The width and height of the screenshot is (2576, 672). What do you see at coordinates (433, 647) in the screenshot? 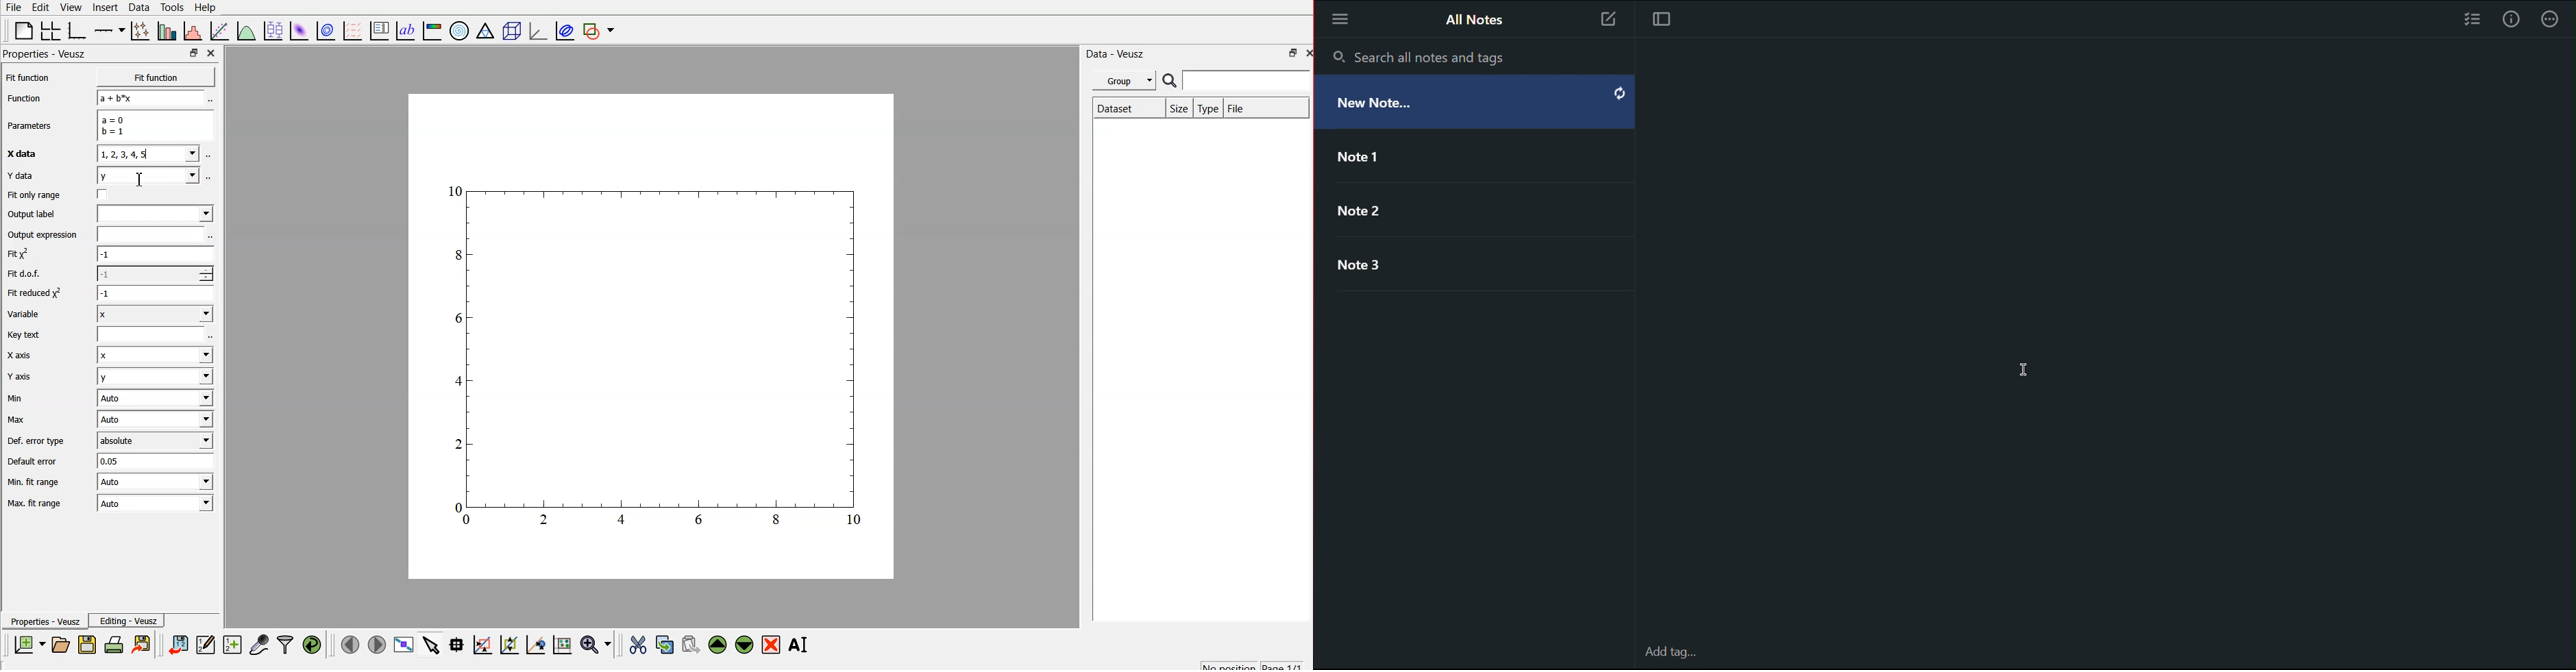
I see `select items from graph` at bounding box center [433, 647].